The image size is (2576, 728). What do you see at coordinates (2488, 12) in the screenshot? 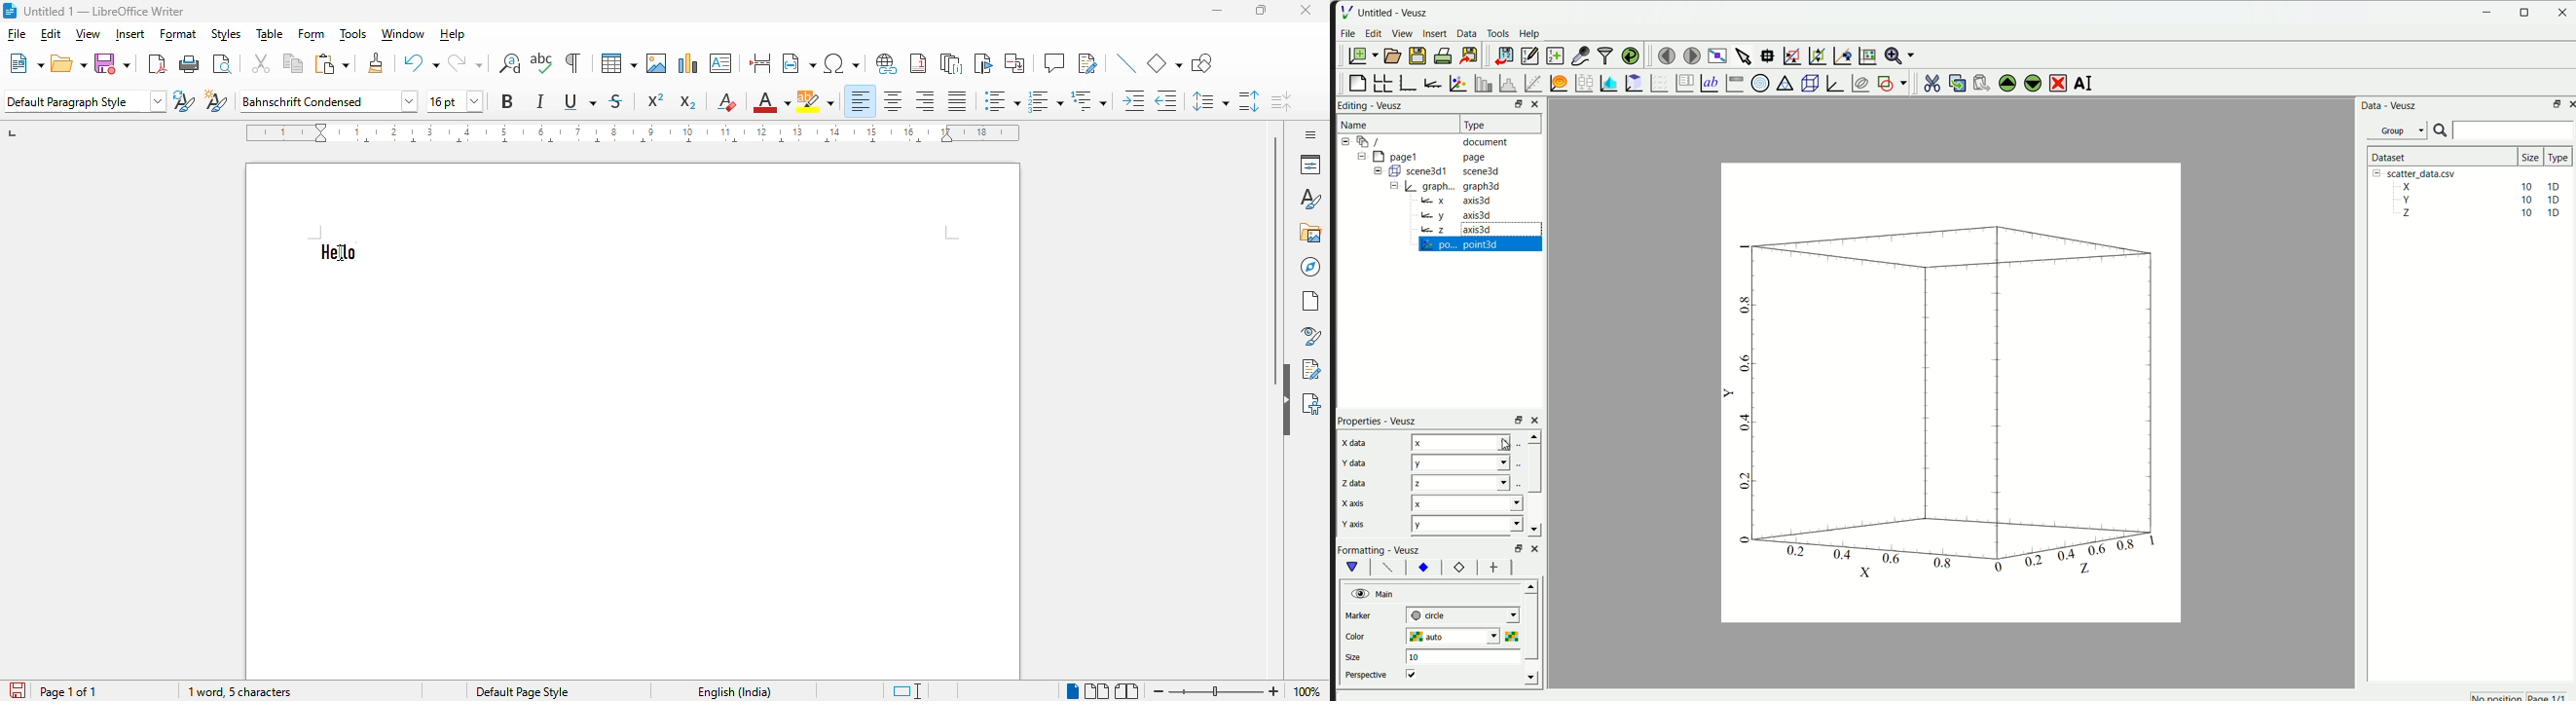
I see `Minimize` at bounding box center [2488, 12].